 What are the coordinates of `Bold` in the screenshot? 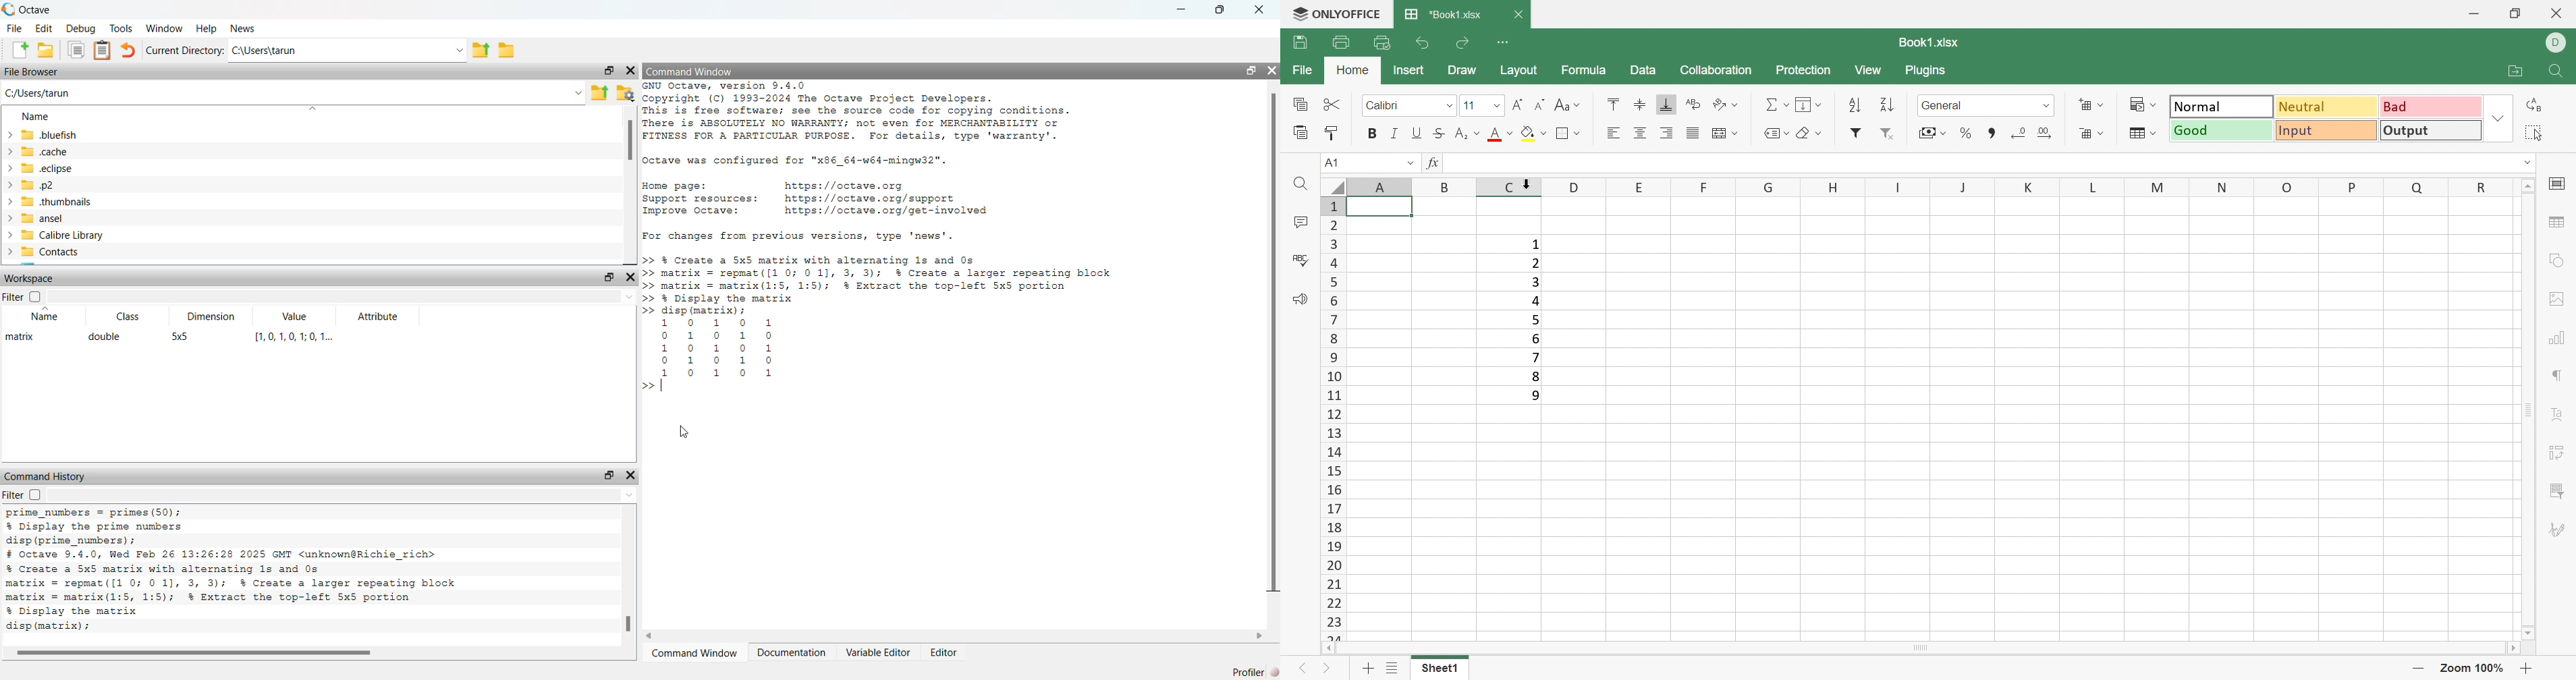 It's located at (1375, 136).